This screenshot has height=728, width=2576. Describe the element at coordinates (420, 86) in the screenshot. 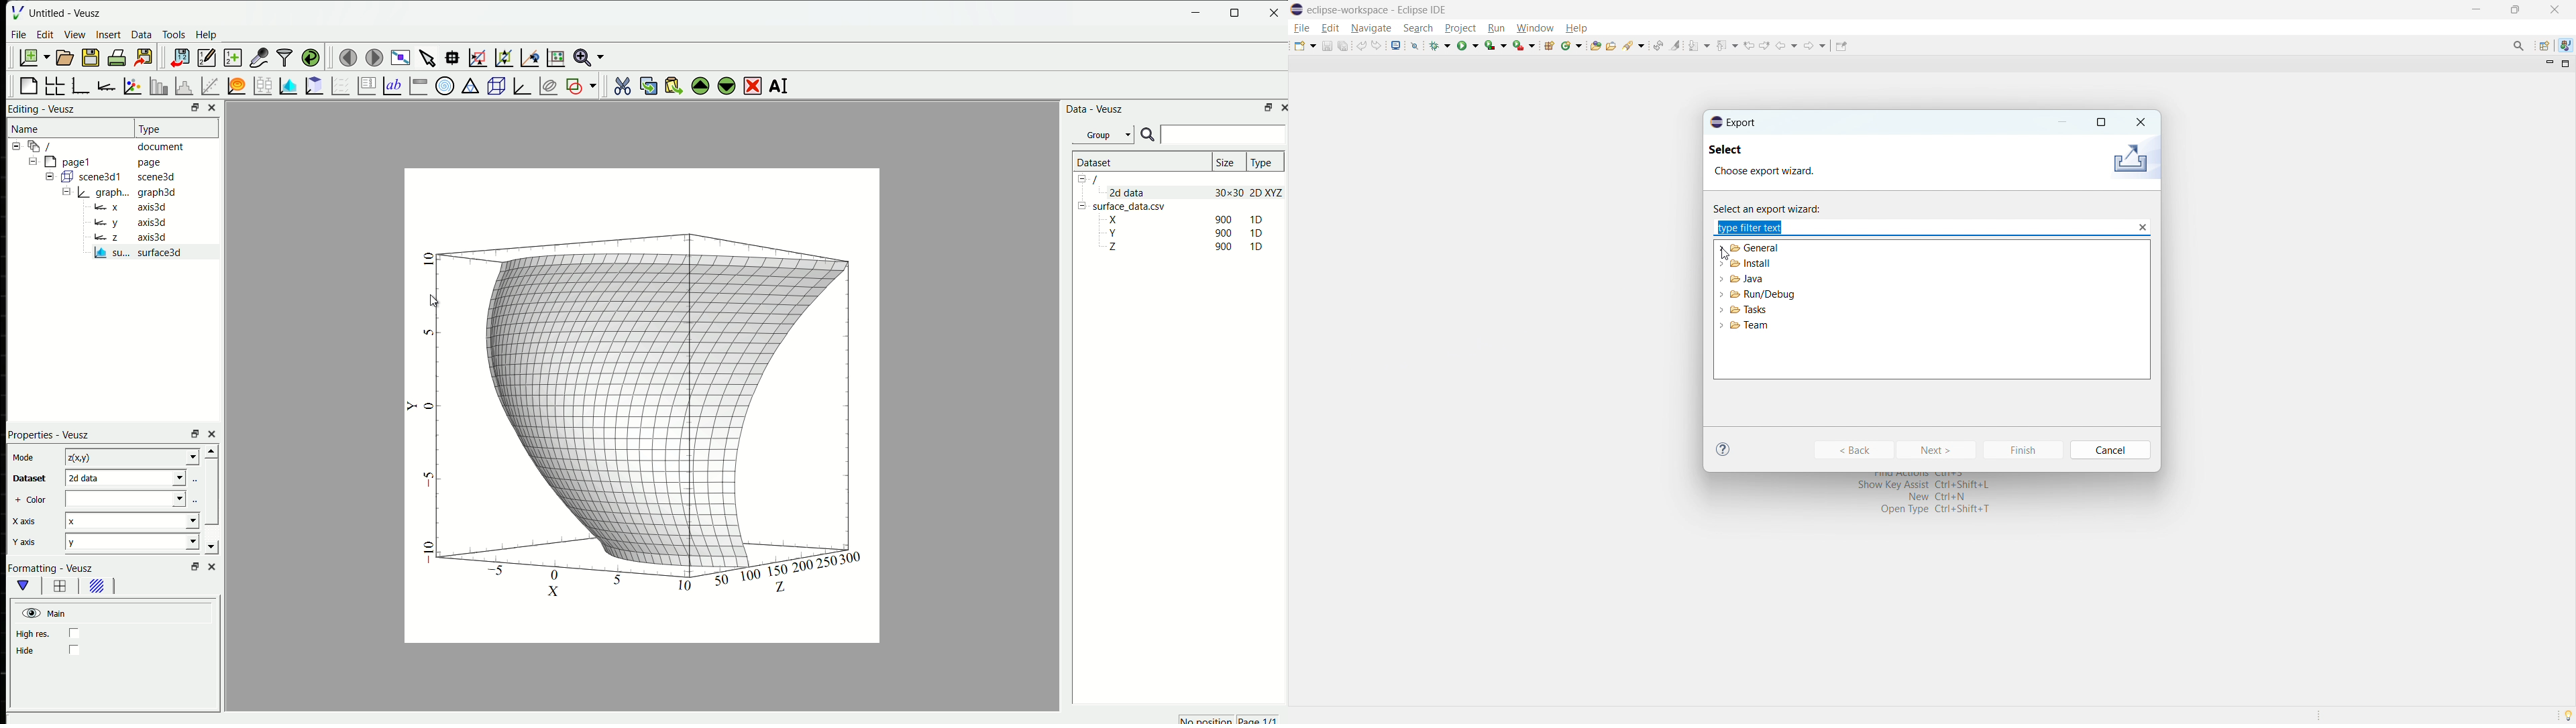

I see `image color bar` at that location.